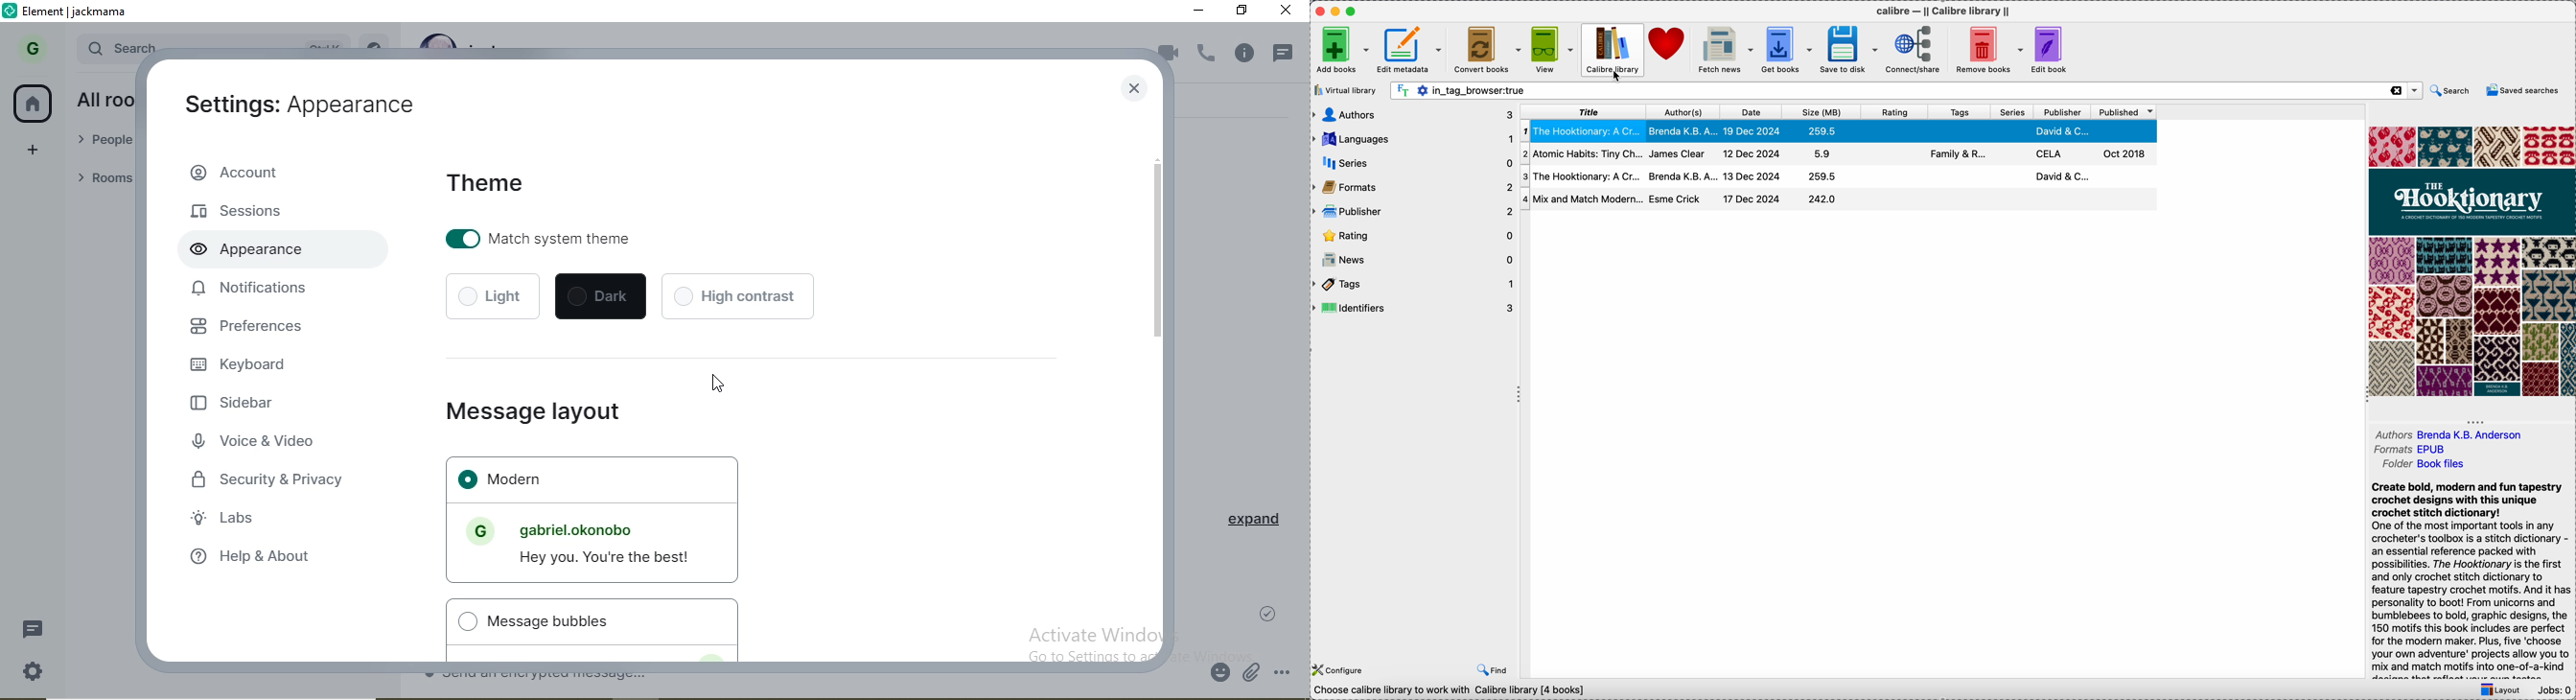 This screenshot has width=2576, height=700. I want to click on gabriel.okonobo, so click(589, 530).